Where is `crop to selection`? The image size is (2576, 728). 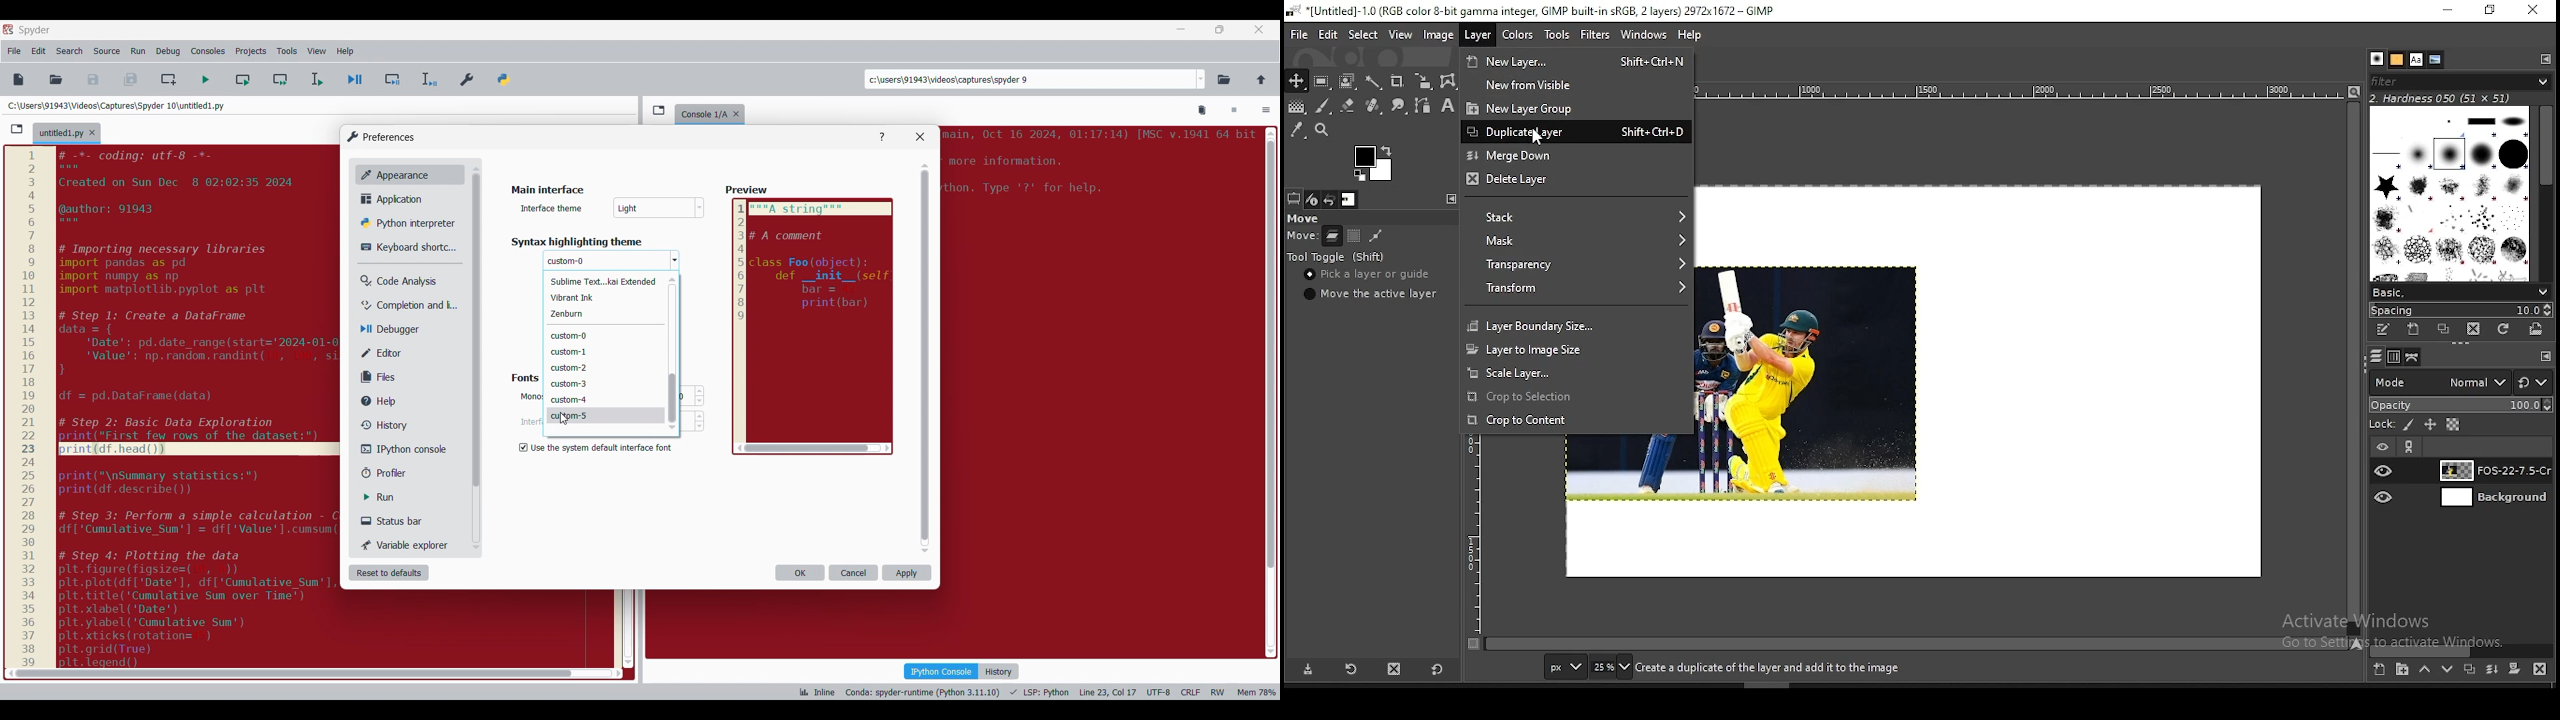 crop to selection is located at coordinates (1575, 397).